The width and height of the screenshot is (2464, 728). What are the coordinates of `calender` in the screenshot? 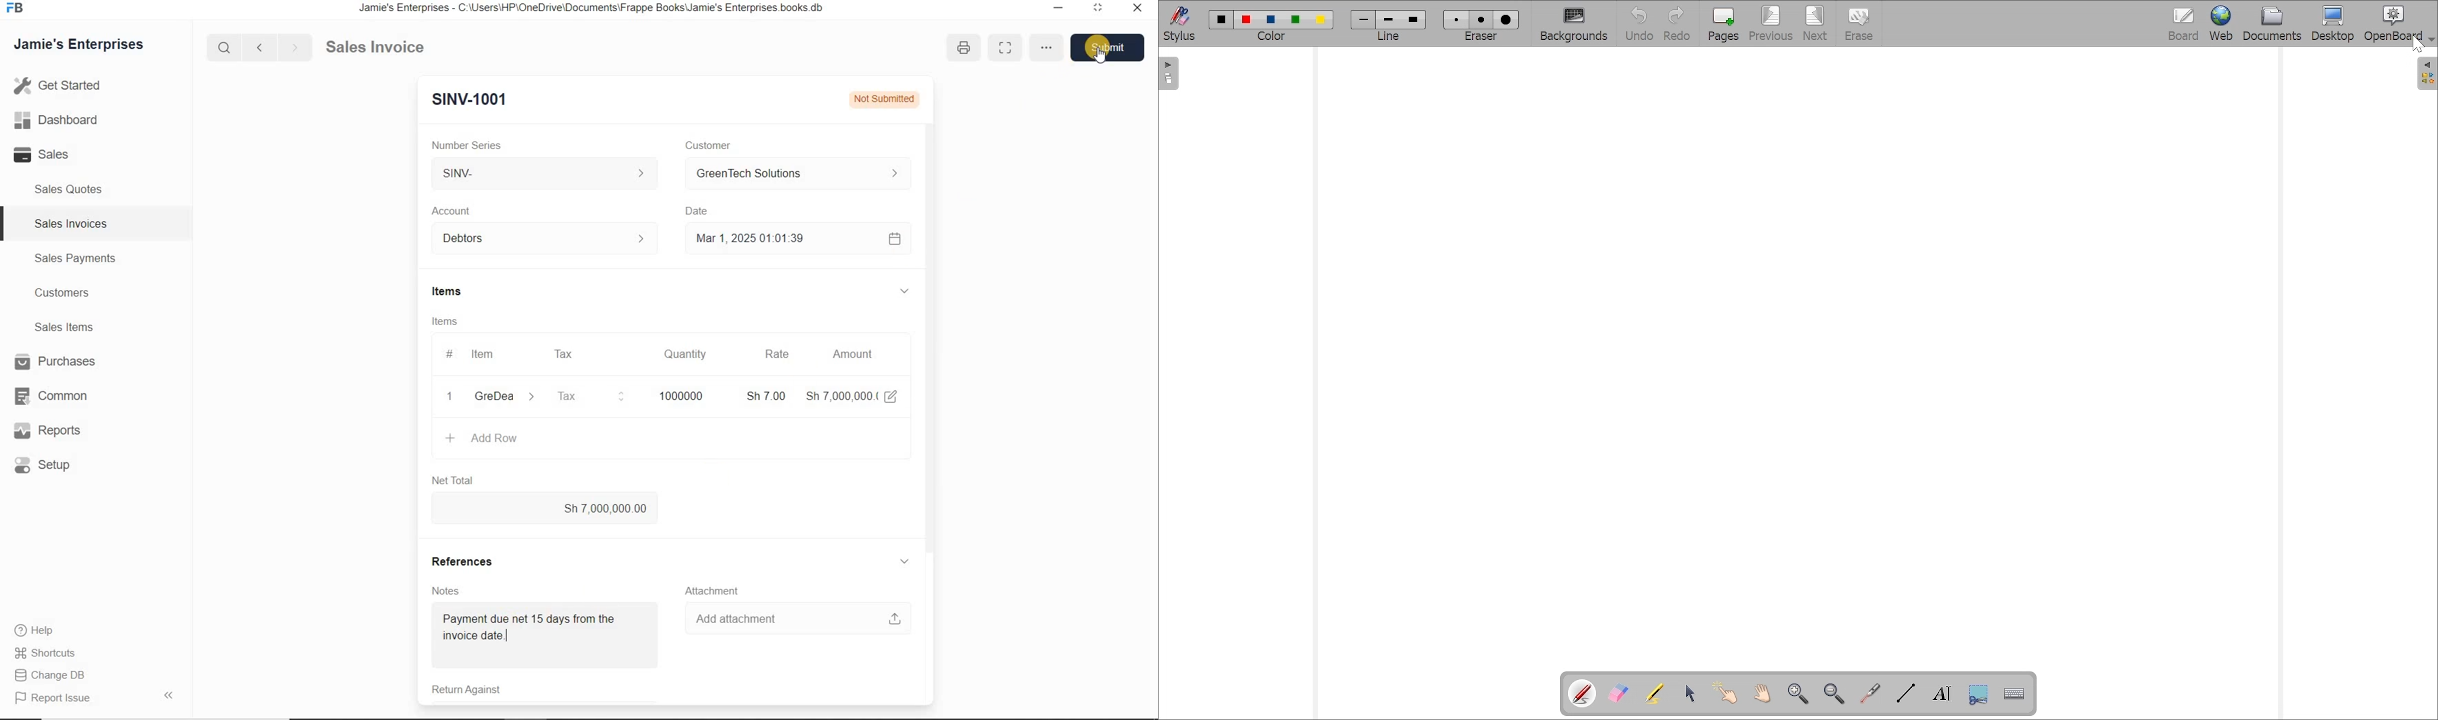 It's located at (894, 238).